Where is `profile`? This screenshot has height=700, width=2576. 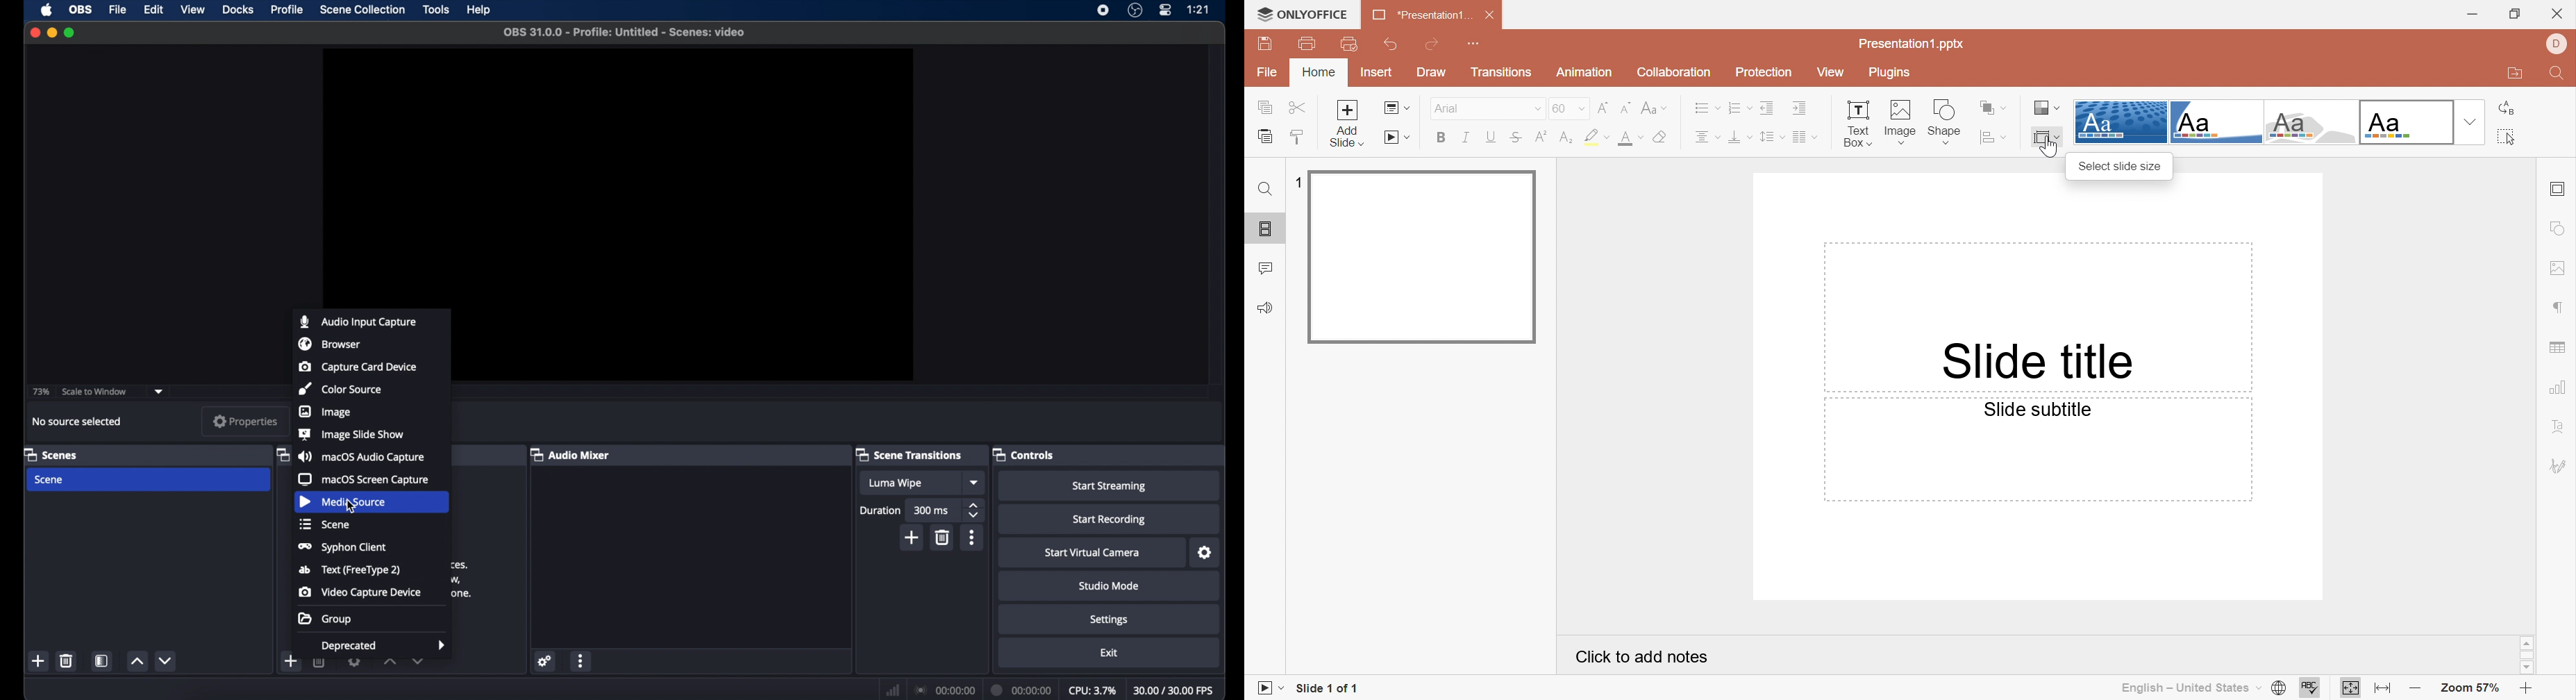 profile is located at coordinates (288, 10).